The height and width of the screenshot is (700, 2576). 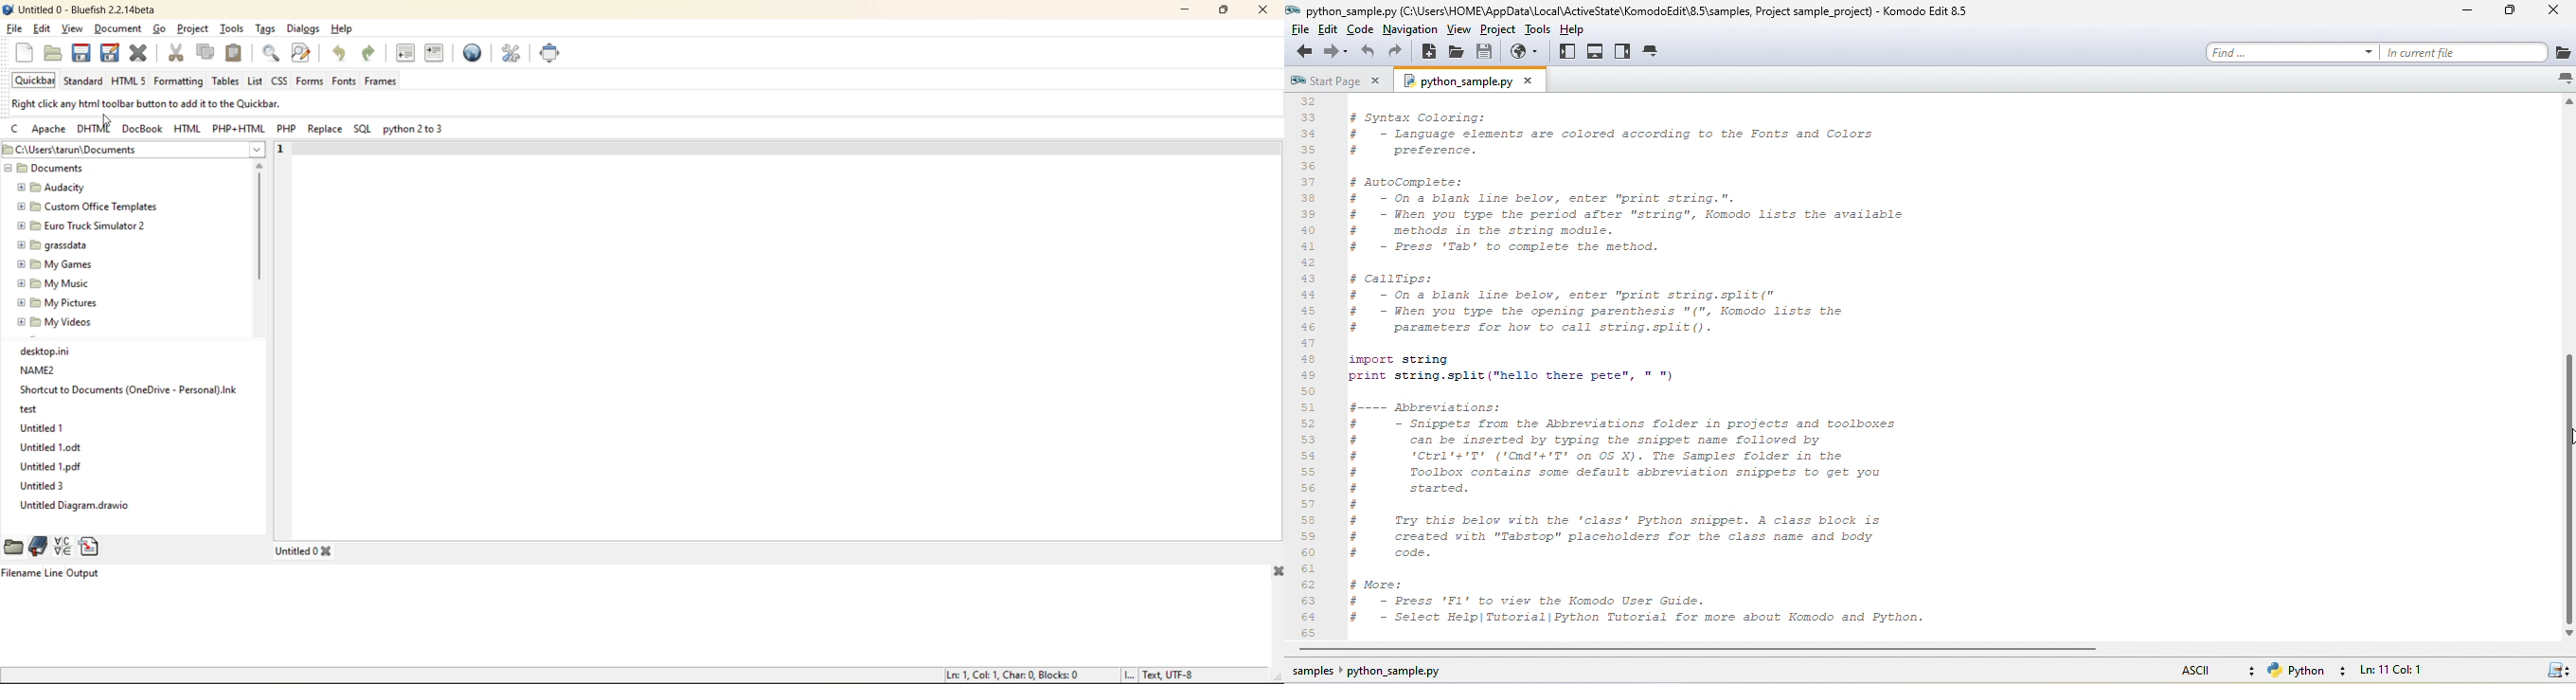 What do you see at coordinates (474, 54) in the screenshot?
I see `preview in web browser` at bounding box center [474, 54].